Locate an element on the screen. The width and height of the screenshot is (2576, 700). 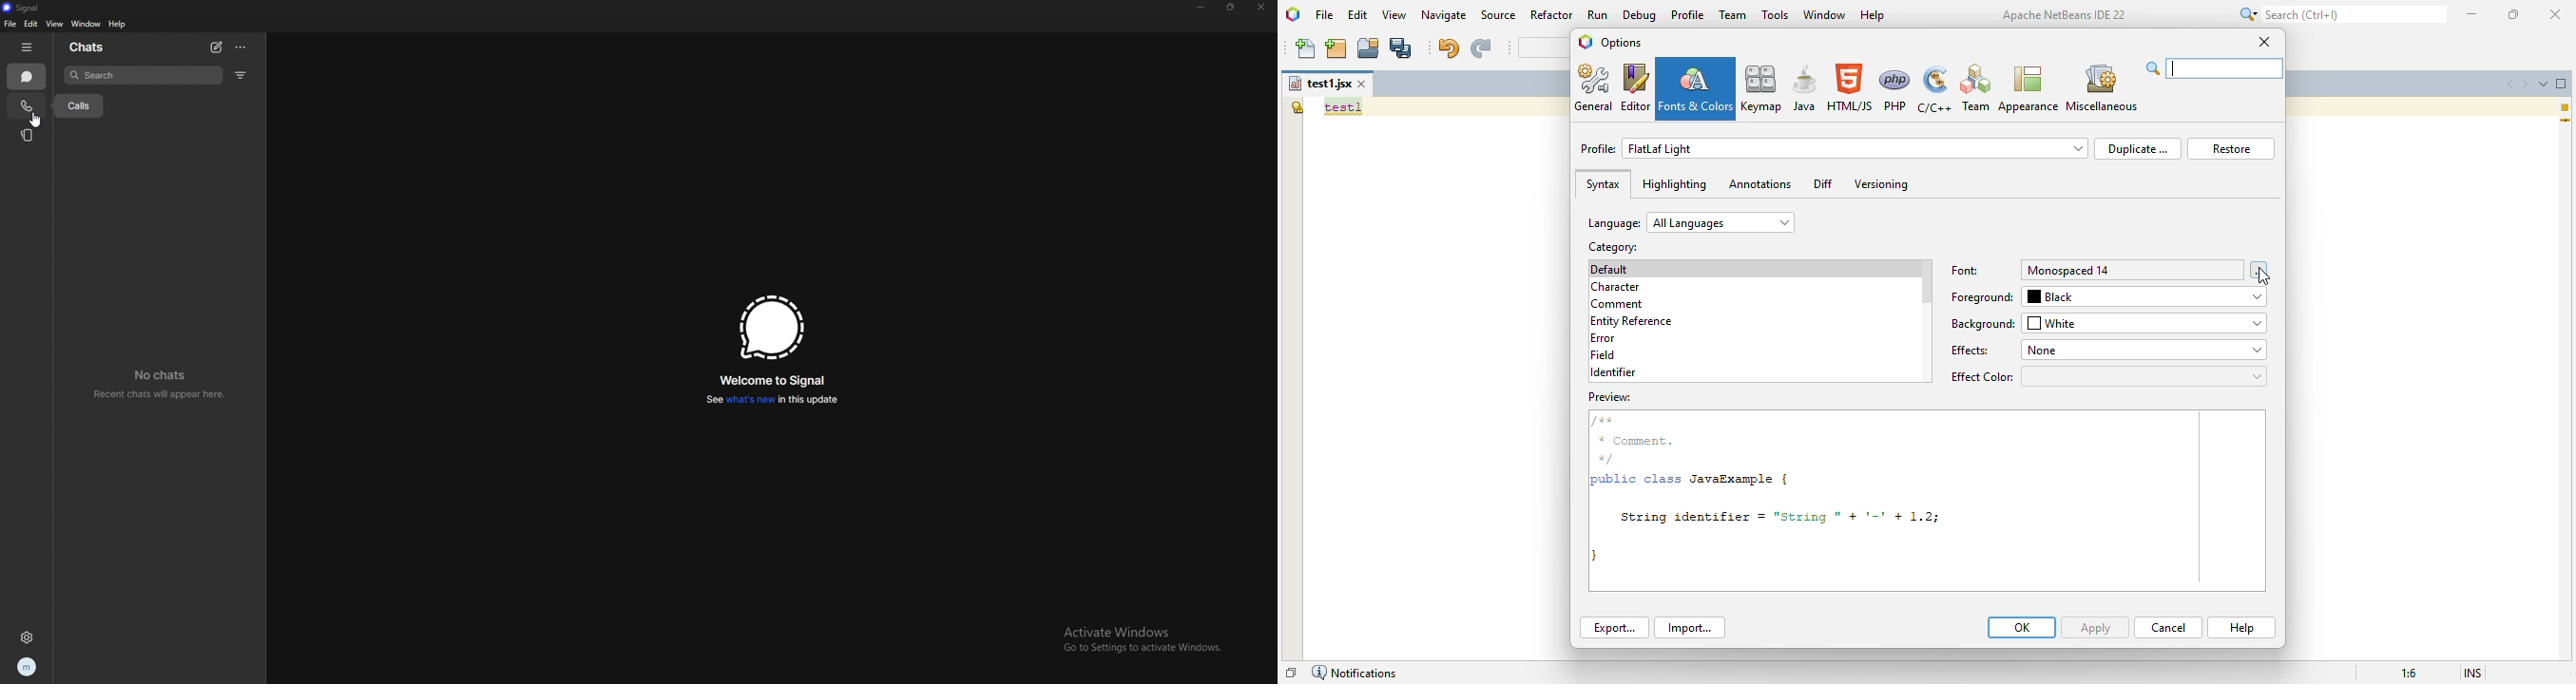
logo is located at coordinates (1586, 41).